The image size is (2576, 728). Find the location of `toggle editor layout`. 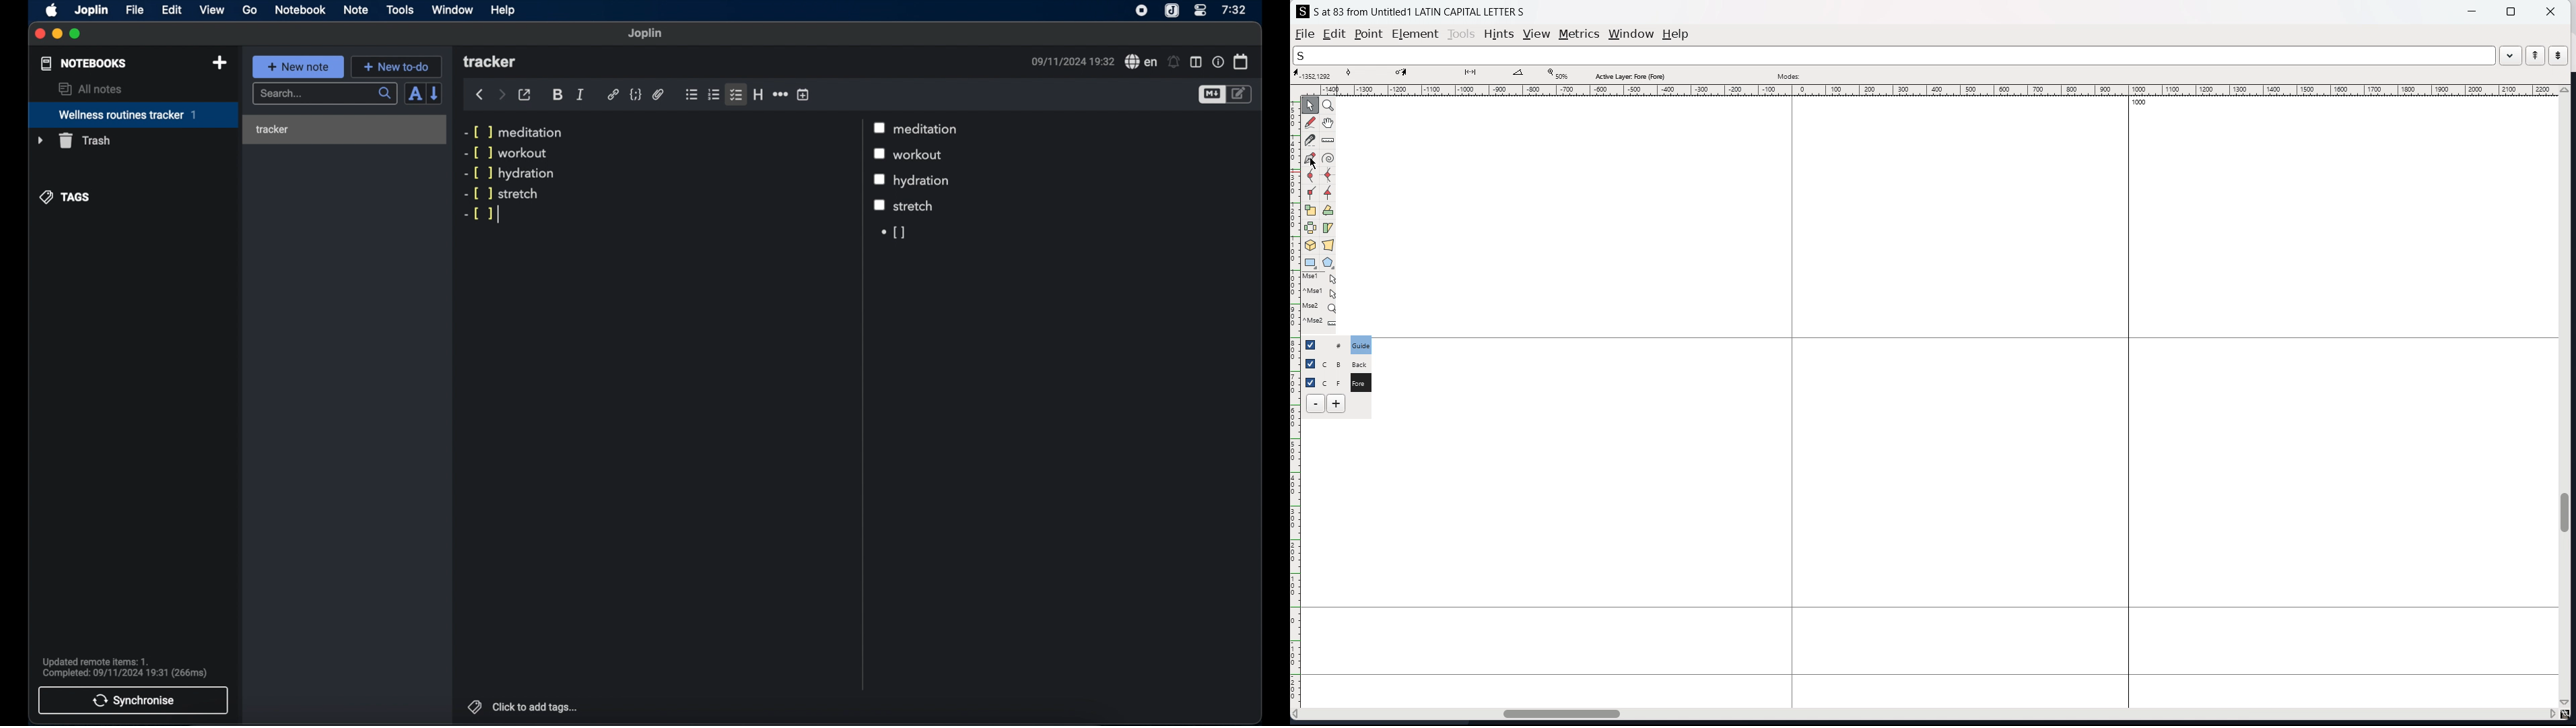

toggle editor layout is located at coordinates (1196, 62).